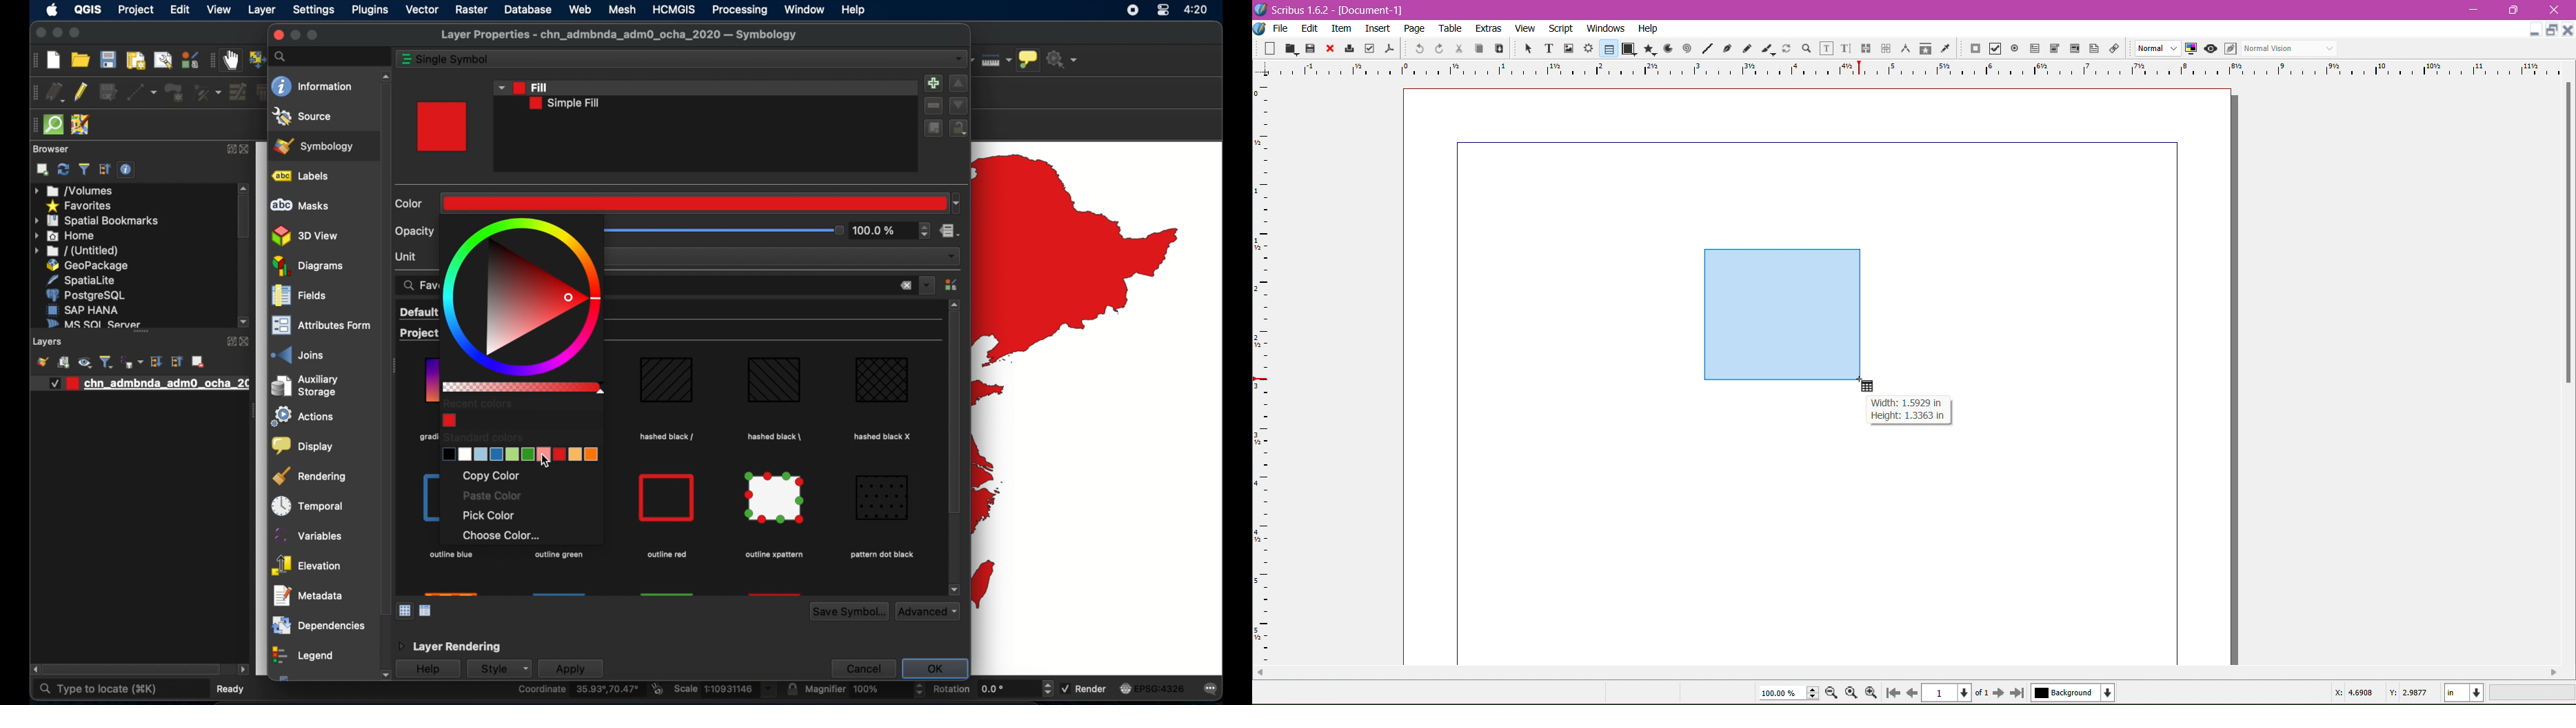 Image resolution: width=2576 pixels, height=728 pixels. Describe the element at coordinates (702, 202) in the screenshot. I see `red color selected` at that location.